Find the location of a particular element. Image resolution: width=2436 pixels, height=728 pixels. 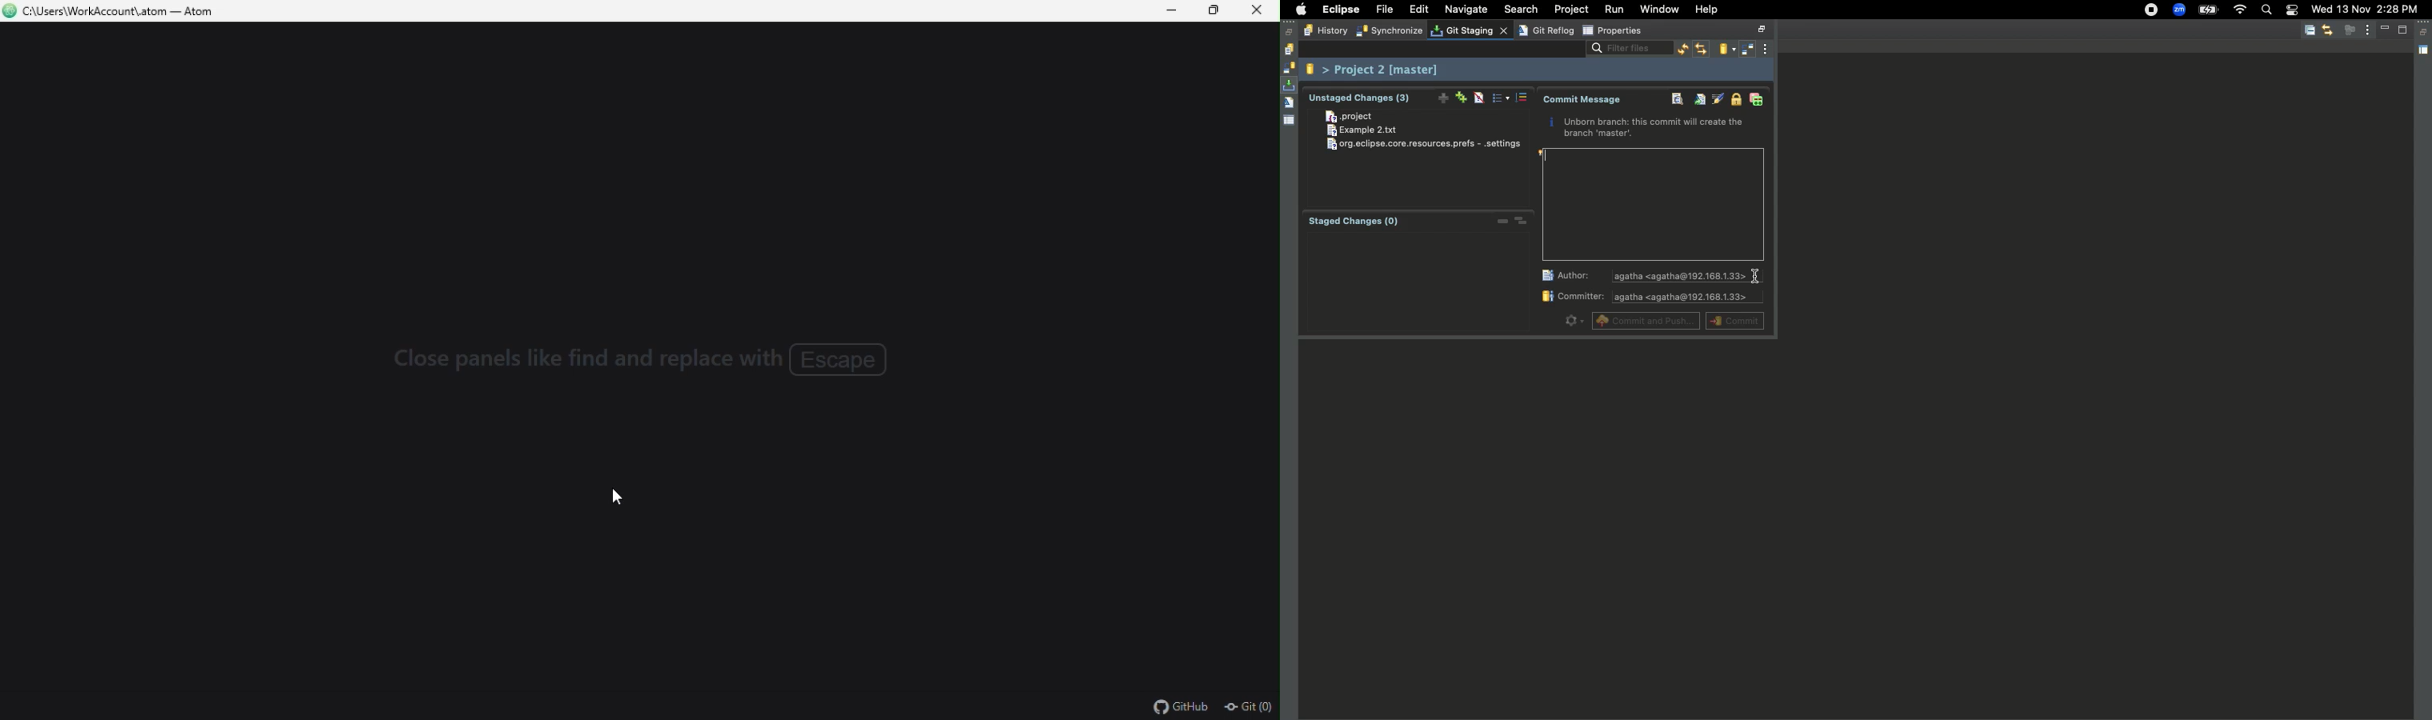

Add signed off by is located at coordinates (1718, 98).